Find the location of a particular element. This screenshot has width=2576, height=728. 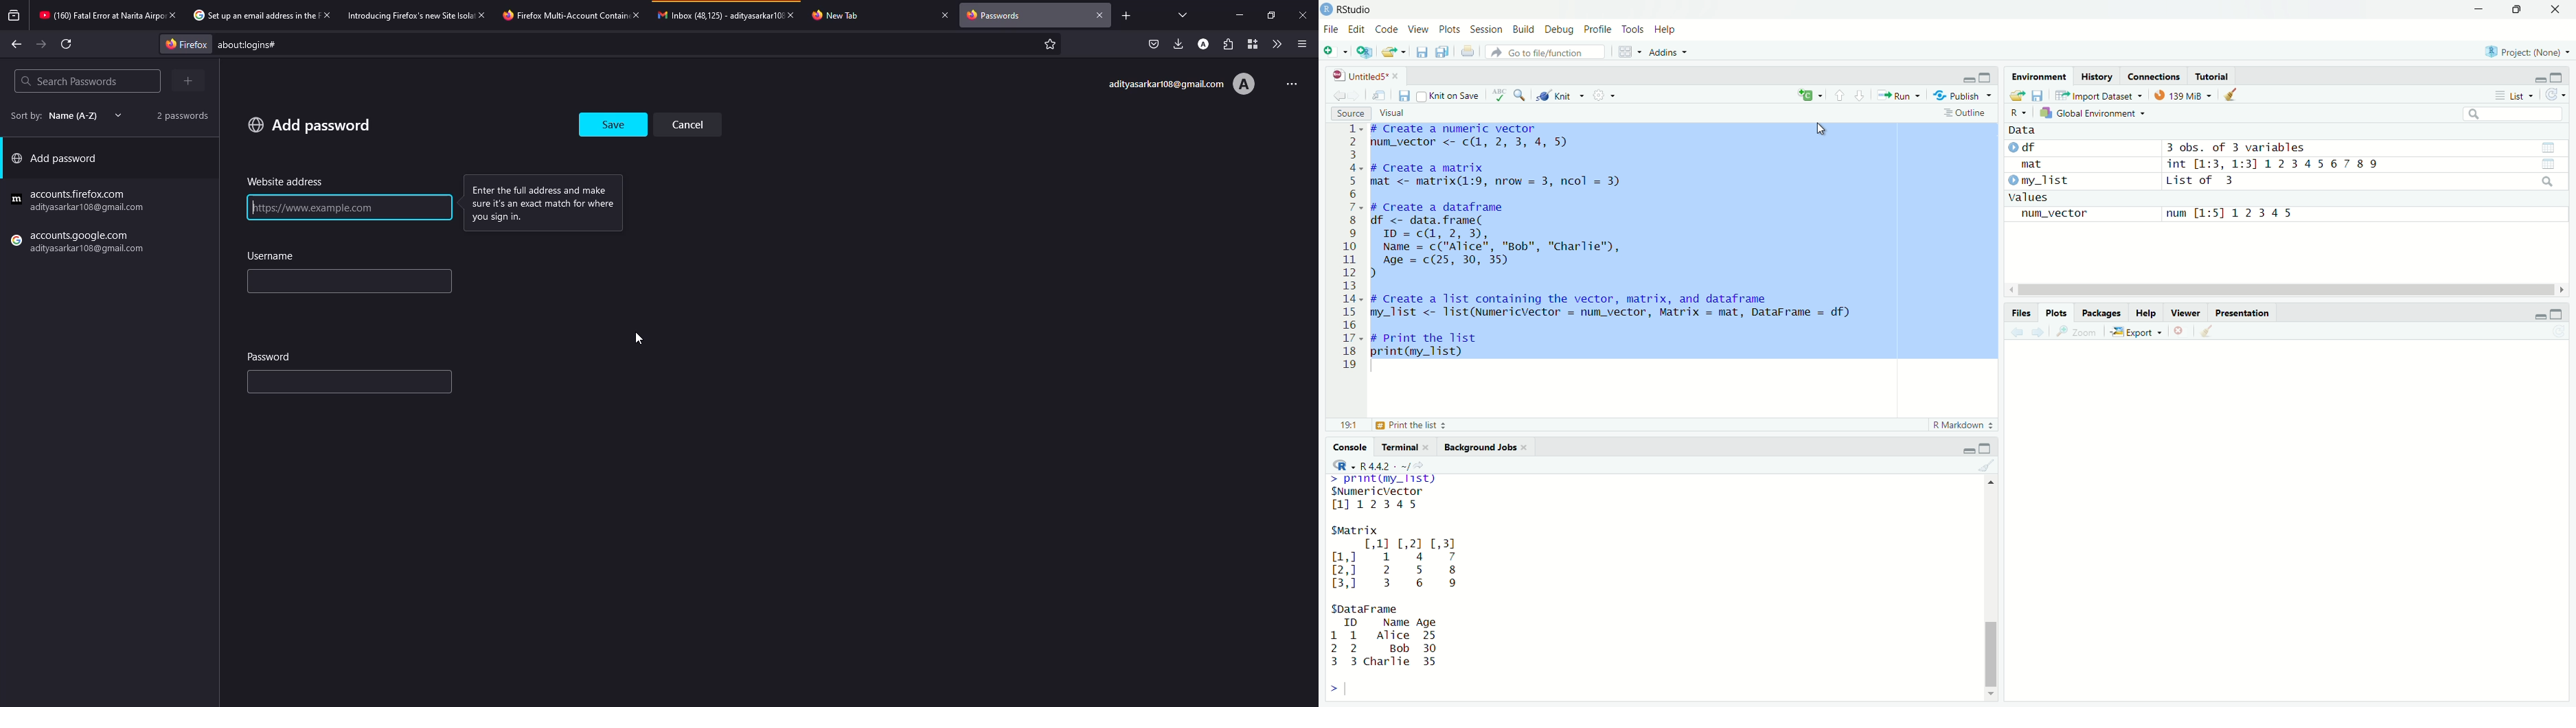

Debug is located at coordinates (1560, 29).